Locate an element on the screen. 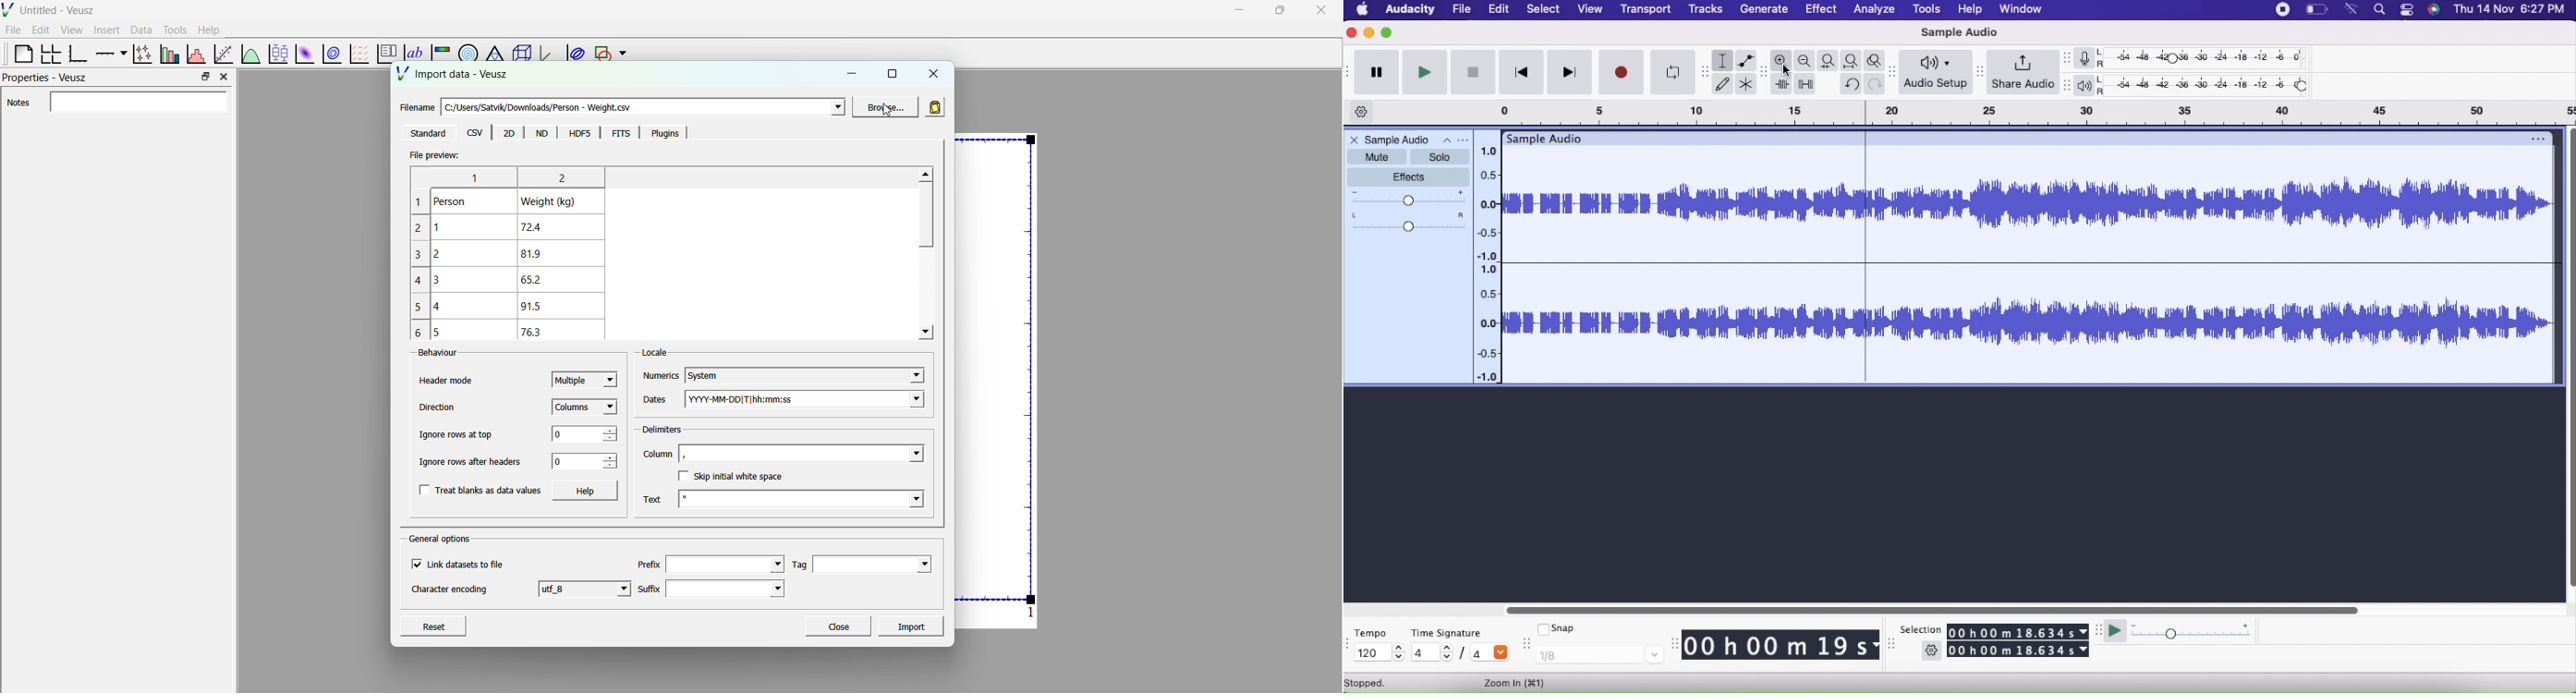 The image size is (2576, 700). plot covariance ellipses is located at coordinates (574, 53).